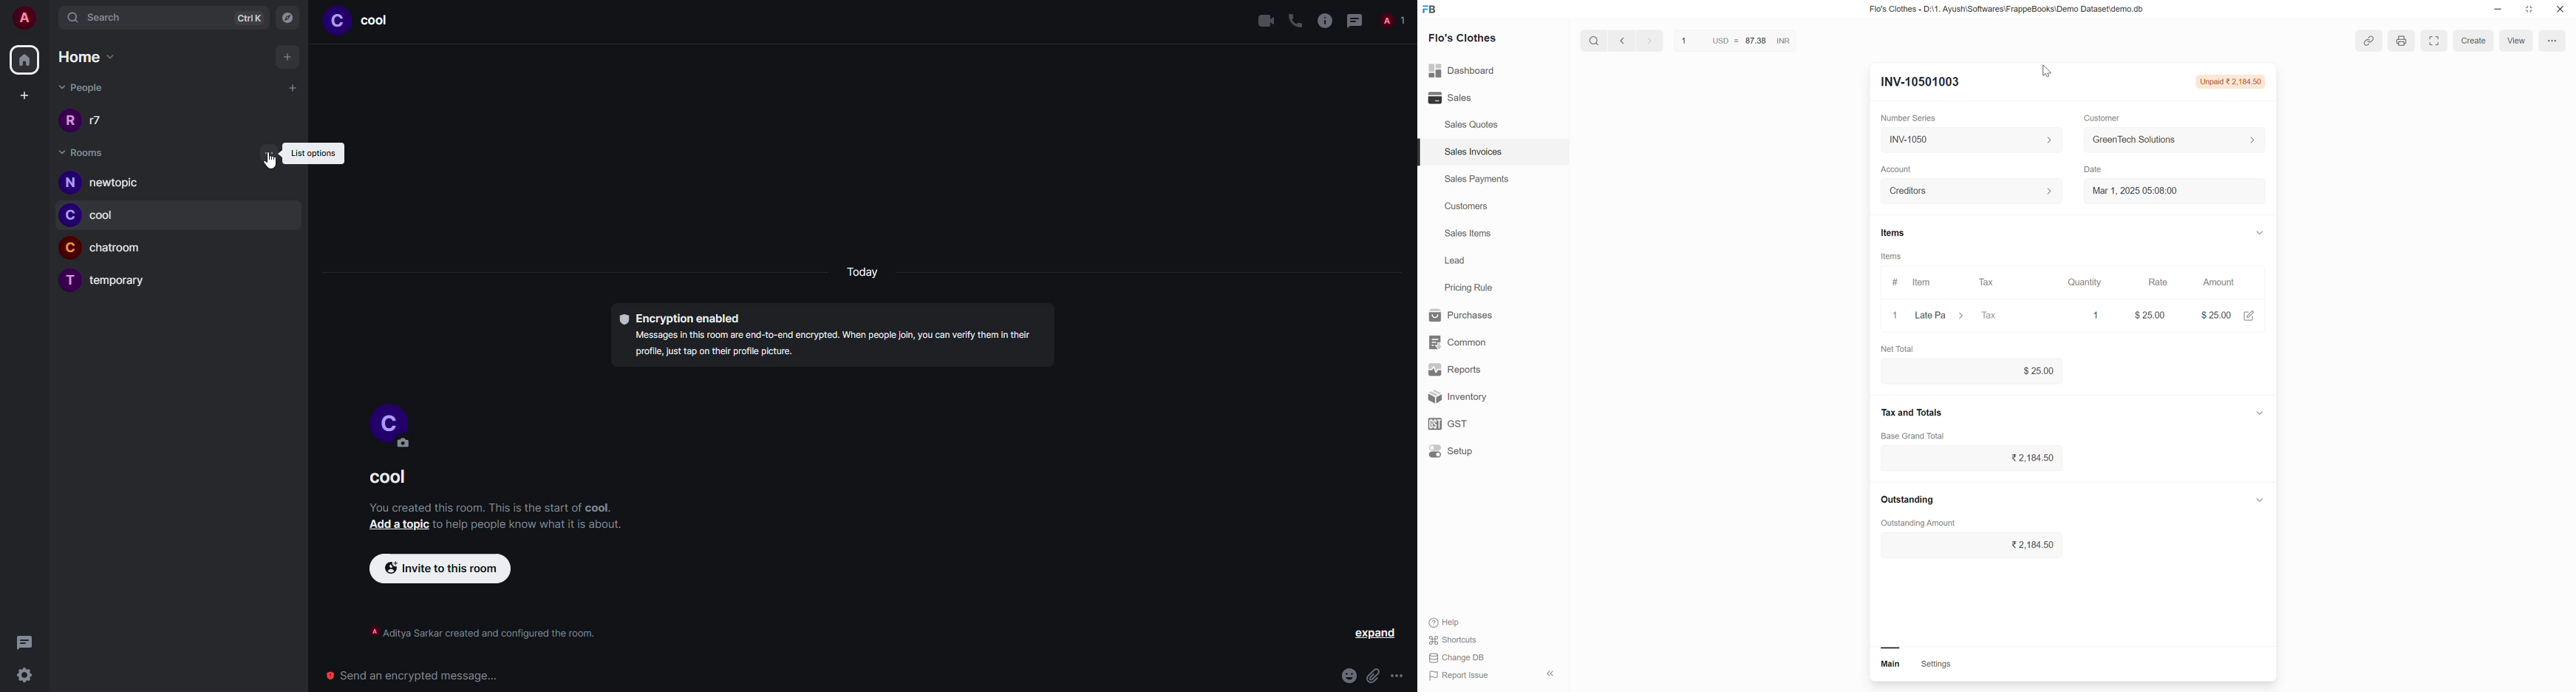 Image resolution: width=2576 pixels, height=700 pixels. Describe the element at coordinates (1471, 152) in the screenshot. I see `Sales Invoices` at that location.